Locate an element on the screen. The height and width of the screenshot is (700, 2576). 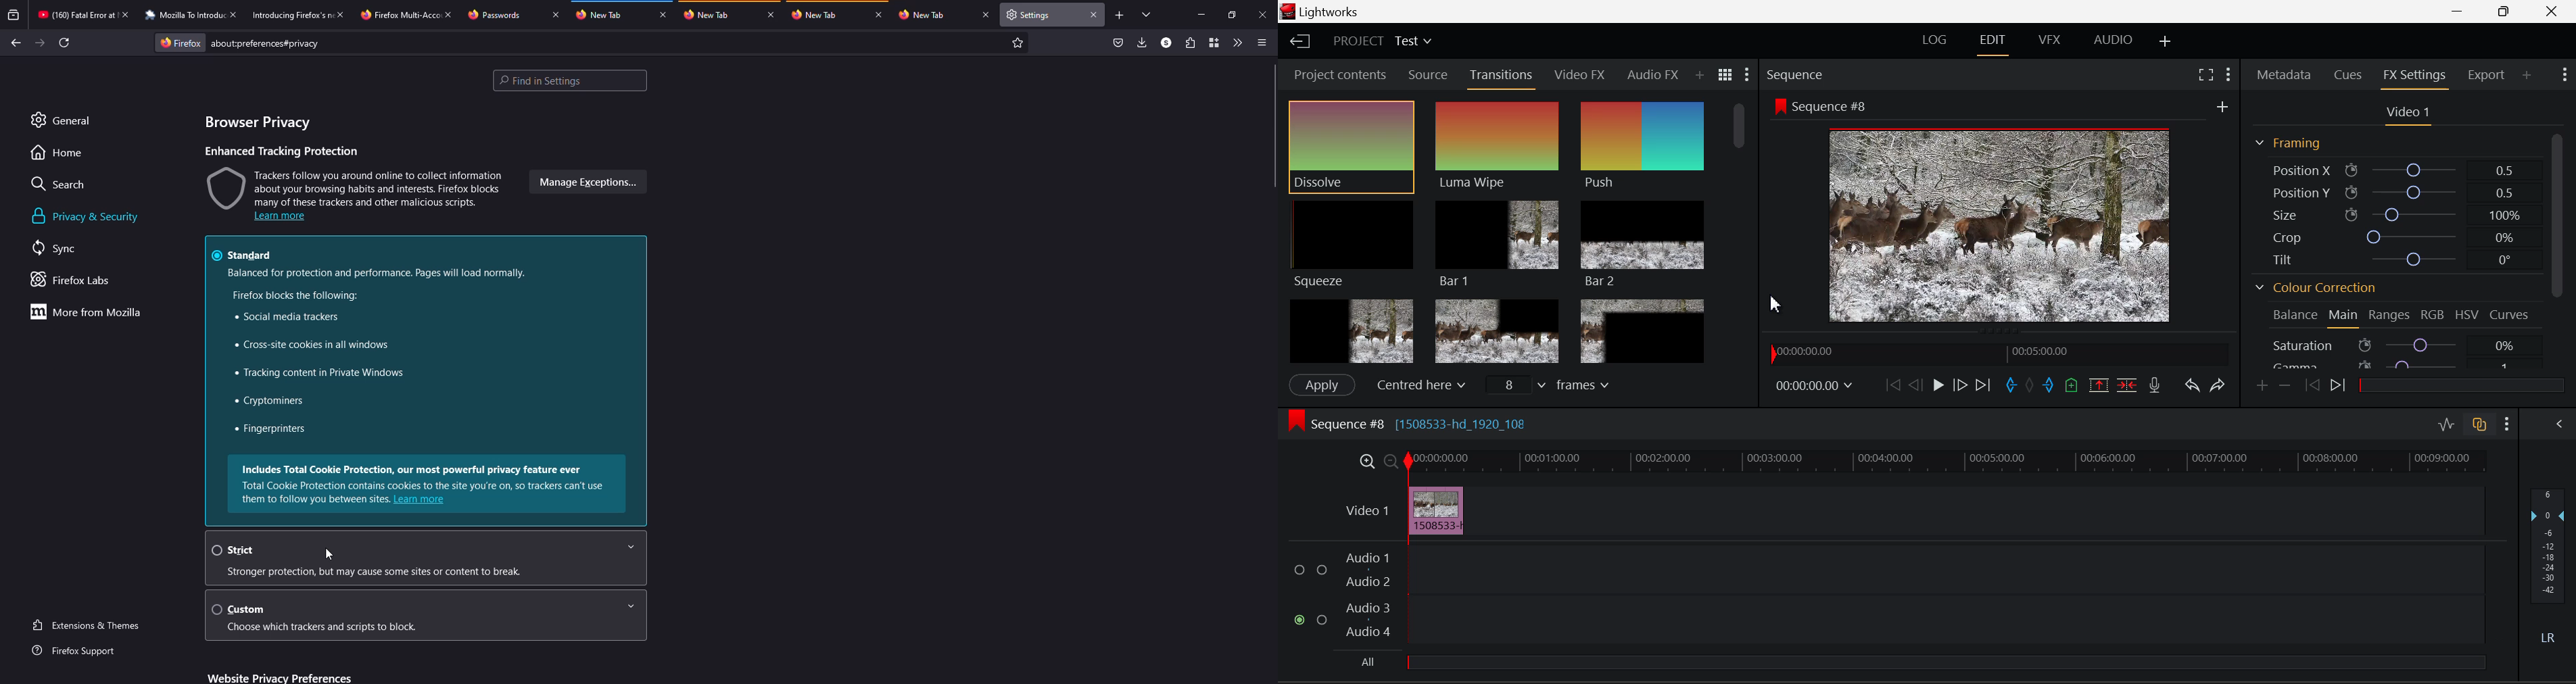
tab is located at coordinates (599, 14).